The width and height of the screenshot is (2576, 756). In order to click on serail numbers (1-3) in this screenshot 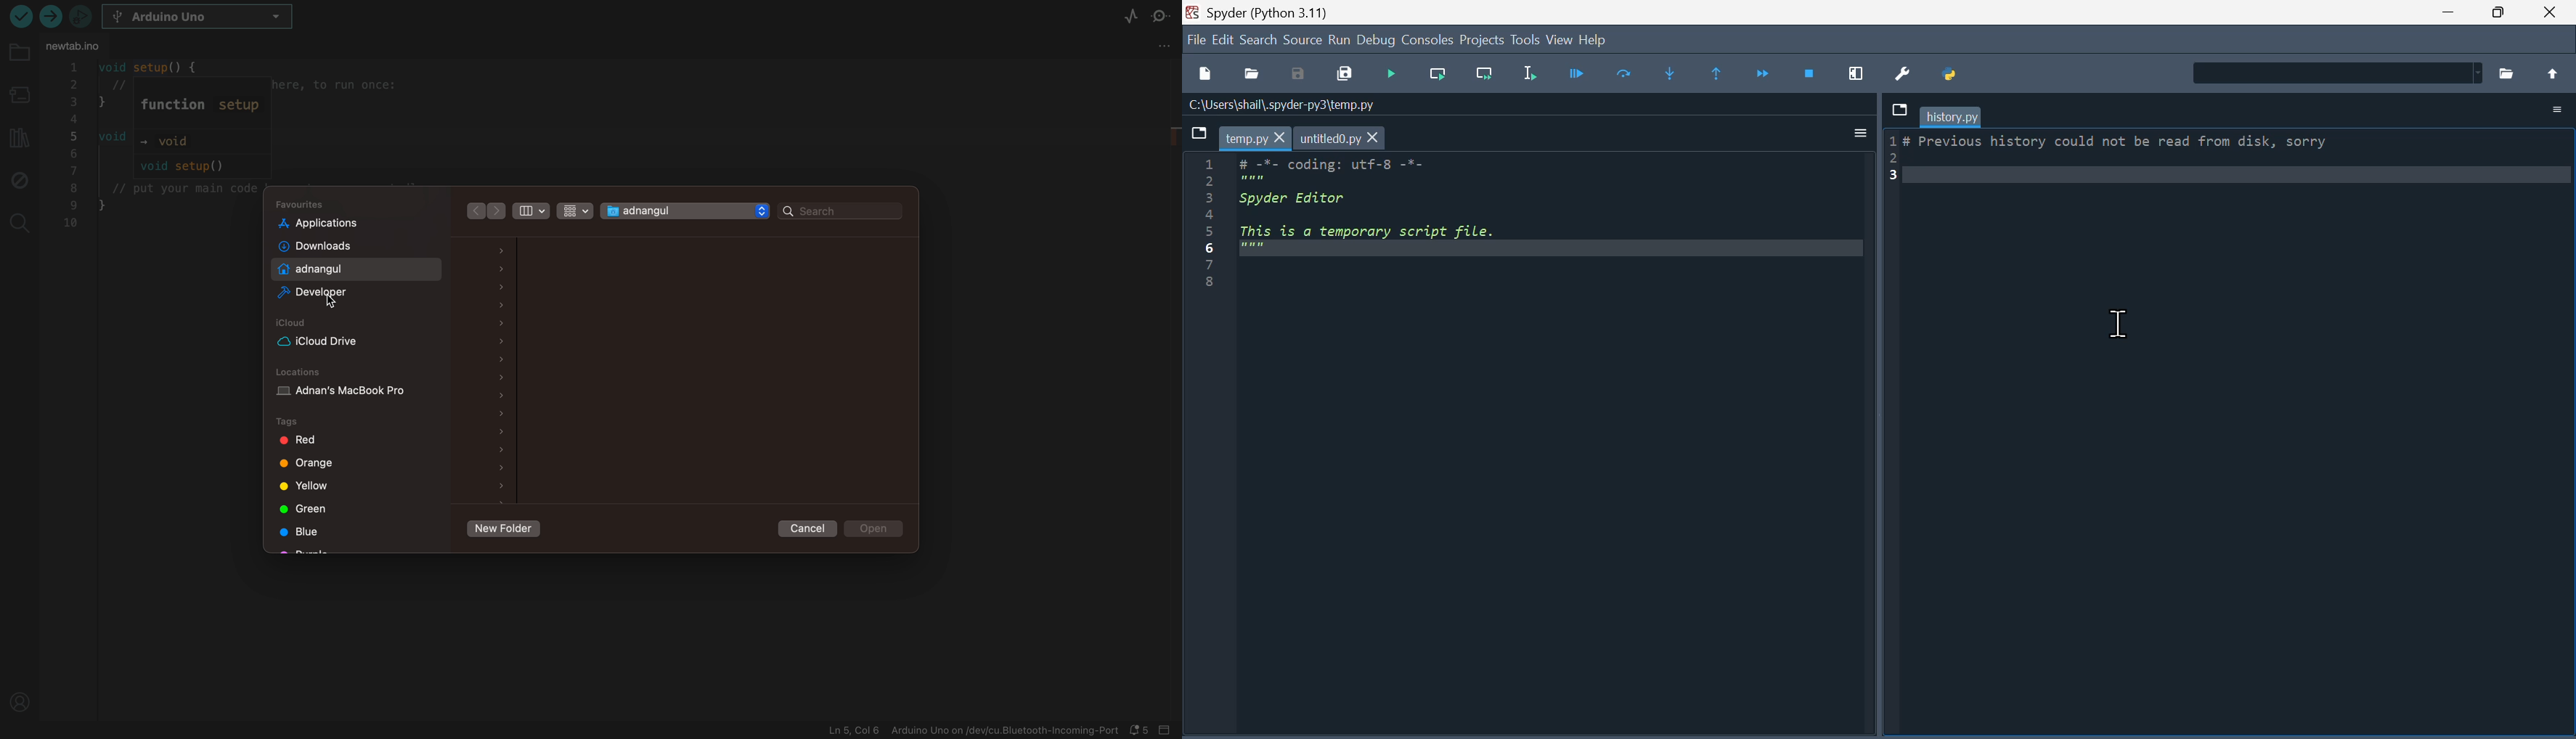, I will do `click(1891, 157)`.